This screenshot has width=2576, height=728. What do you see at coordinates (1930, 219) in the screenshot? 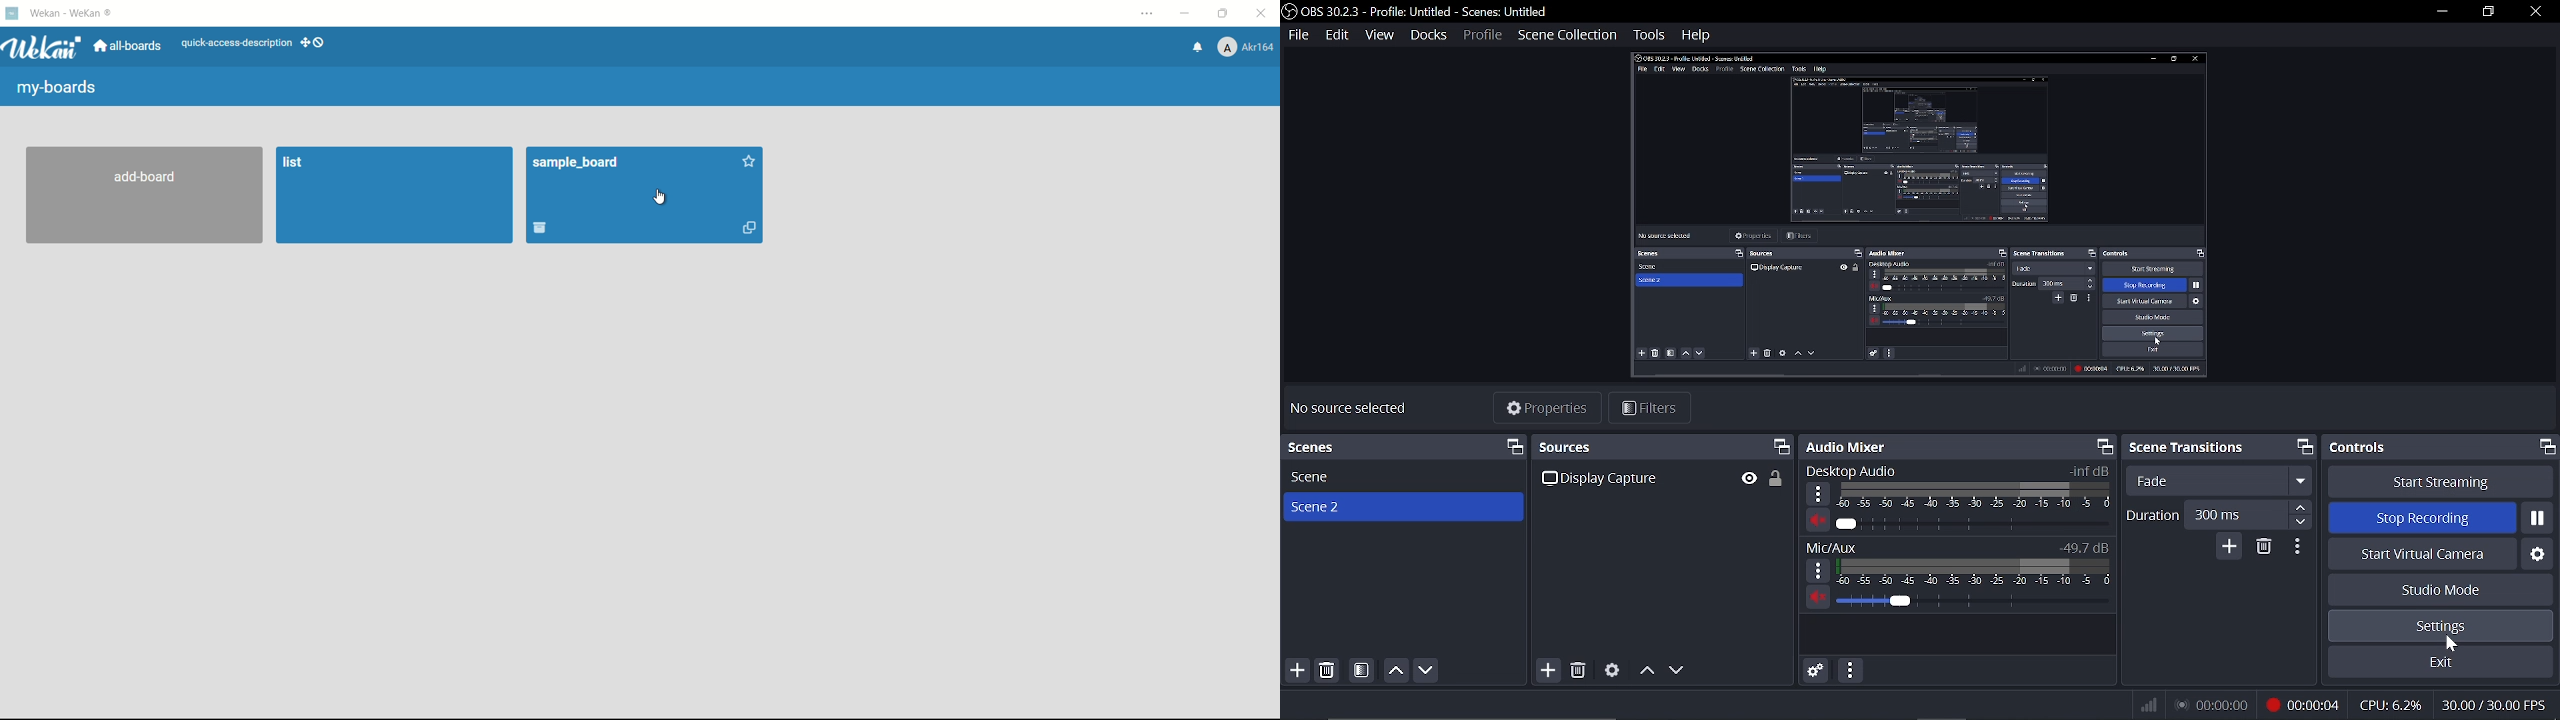
I see `screen preview` at bounding box center [1930, 219].